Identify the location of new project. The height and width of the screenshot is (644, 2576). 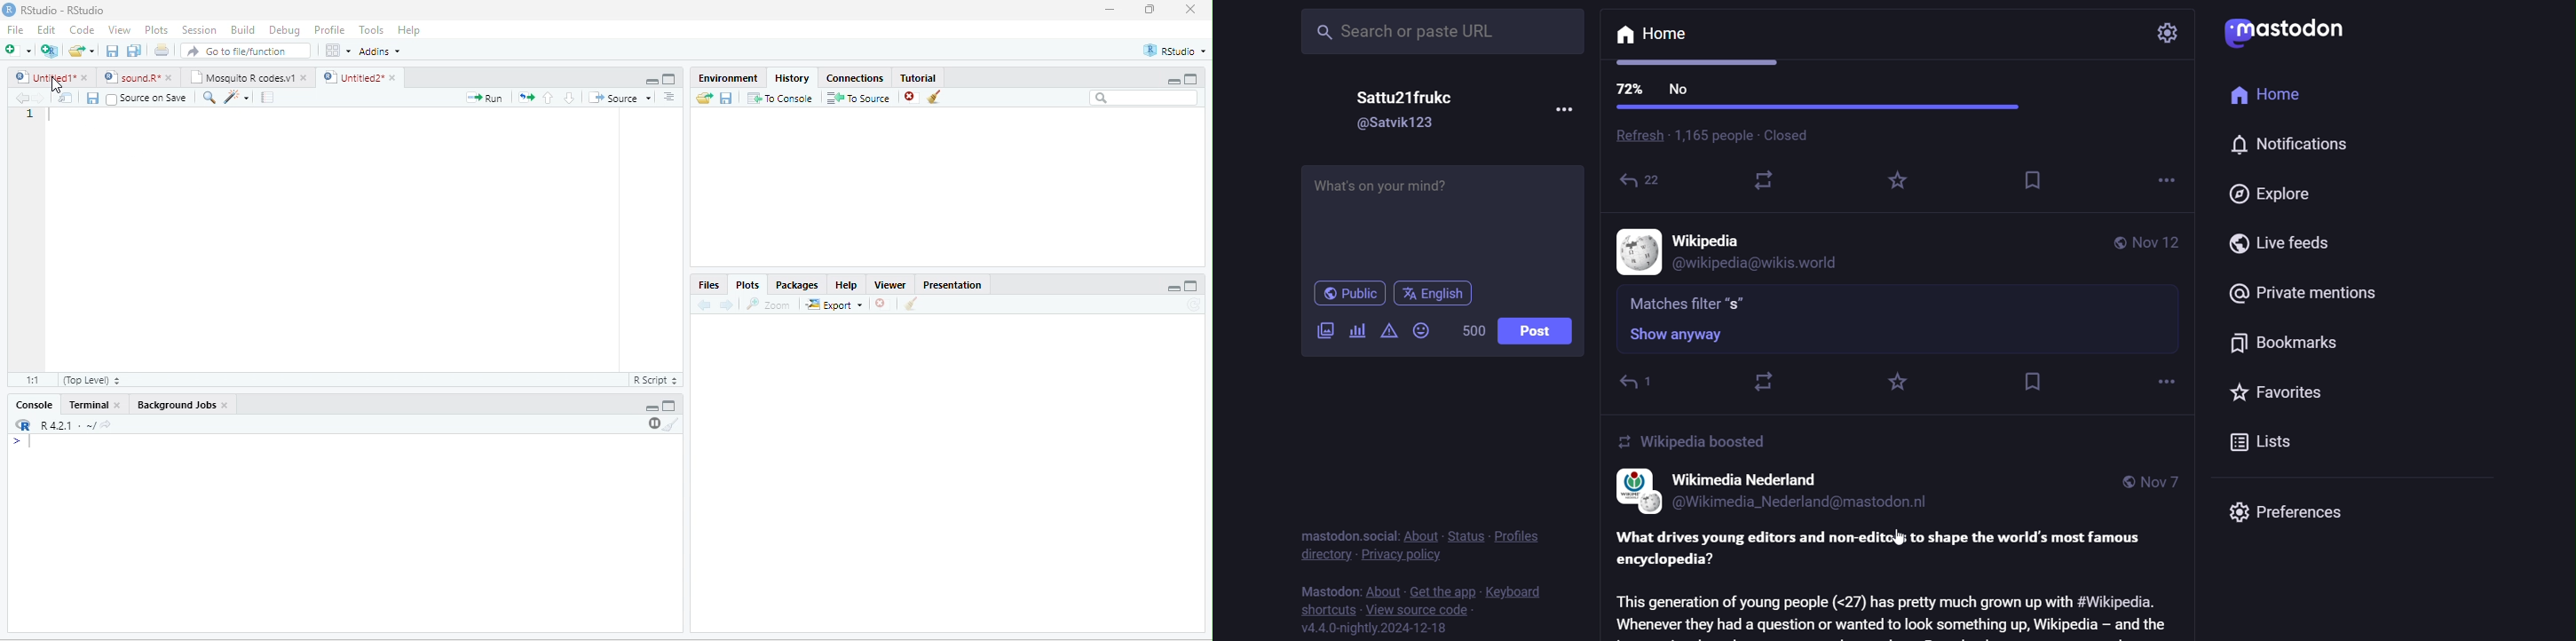
(50, 51).